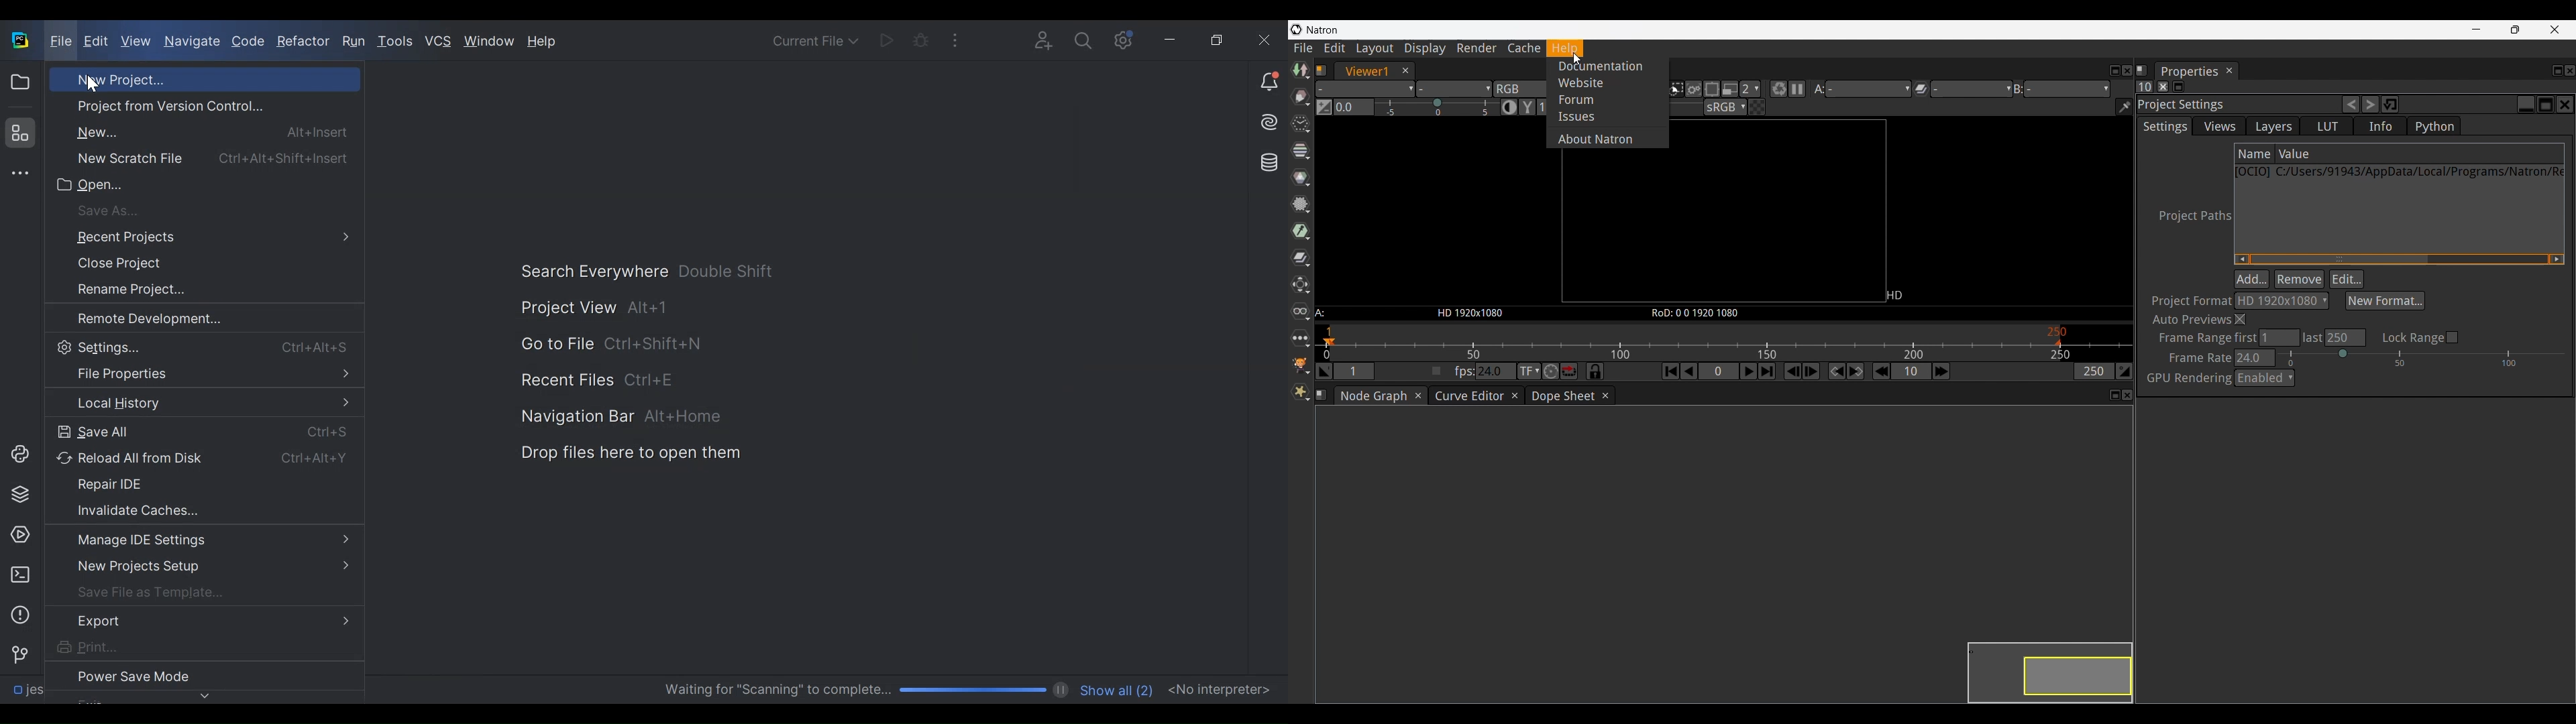  What do you see at coordinates (584, 344) in the screenshot?
I see `Go to File` at bounding box center [584, 344].